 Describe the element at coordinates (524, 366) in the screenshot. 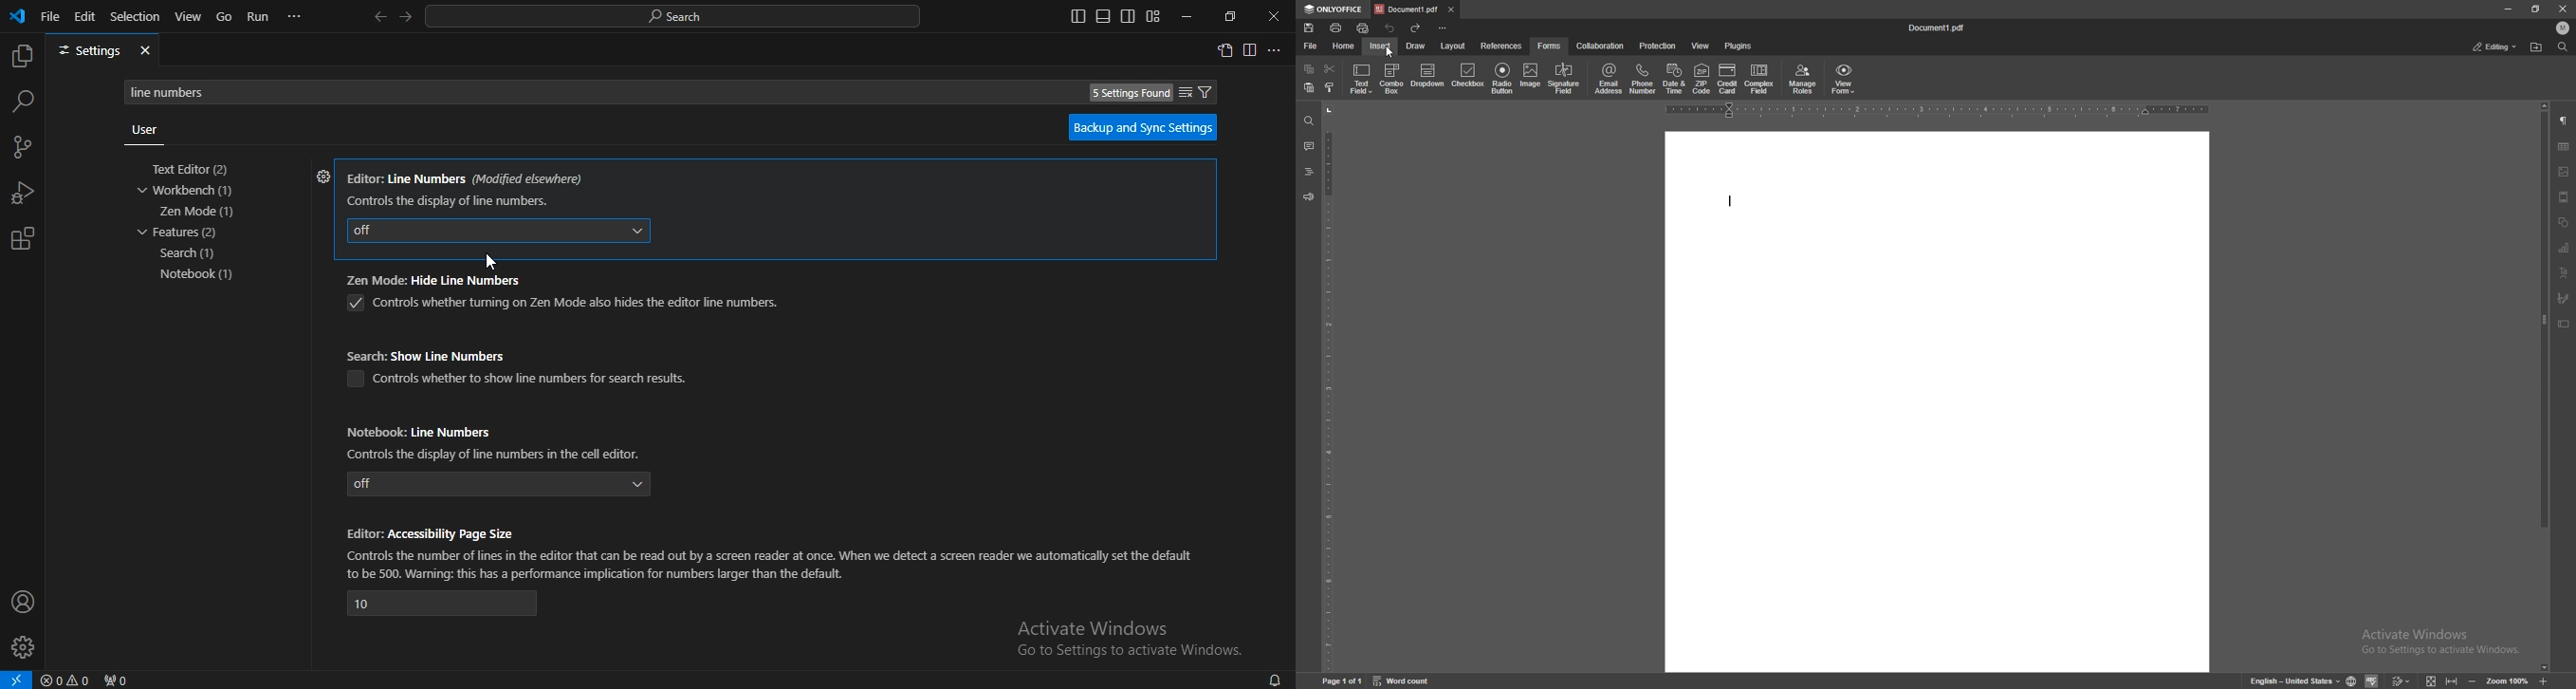

I see `‘Search: Show Line Numbers.
Controls whether to show line numbers for search results.` at that location.